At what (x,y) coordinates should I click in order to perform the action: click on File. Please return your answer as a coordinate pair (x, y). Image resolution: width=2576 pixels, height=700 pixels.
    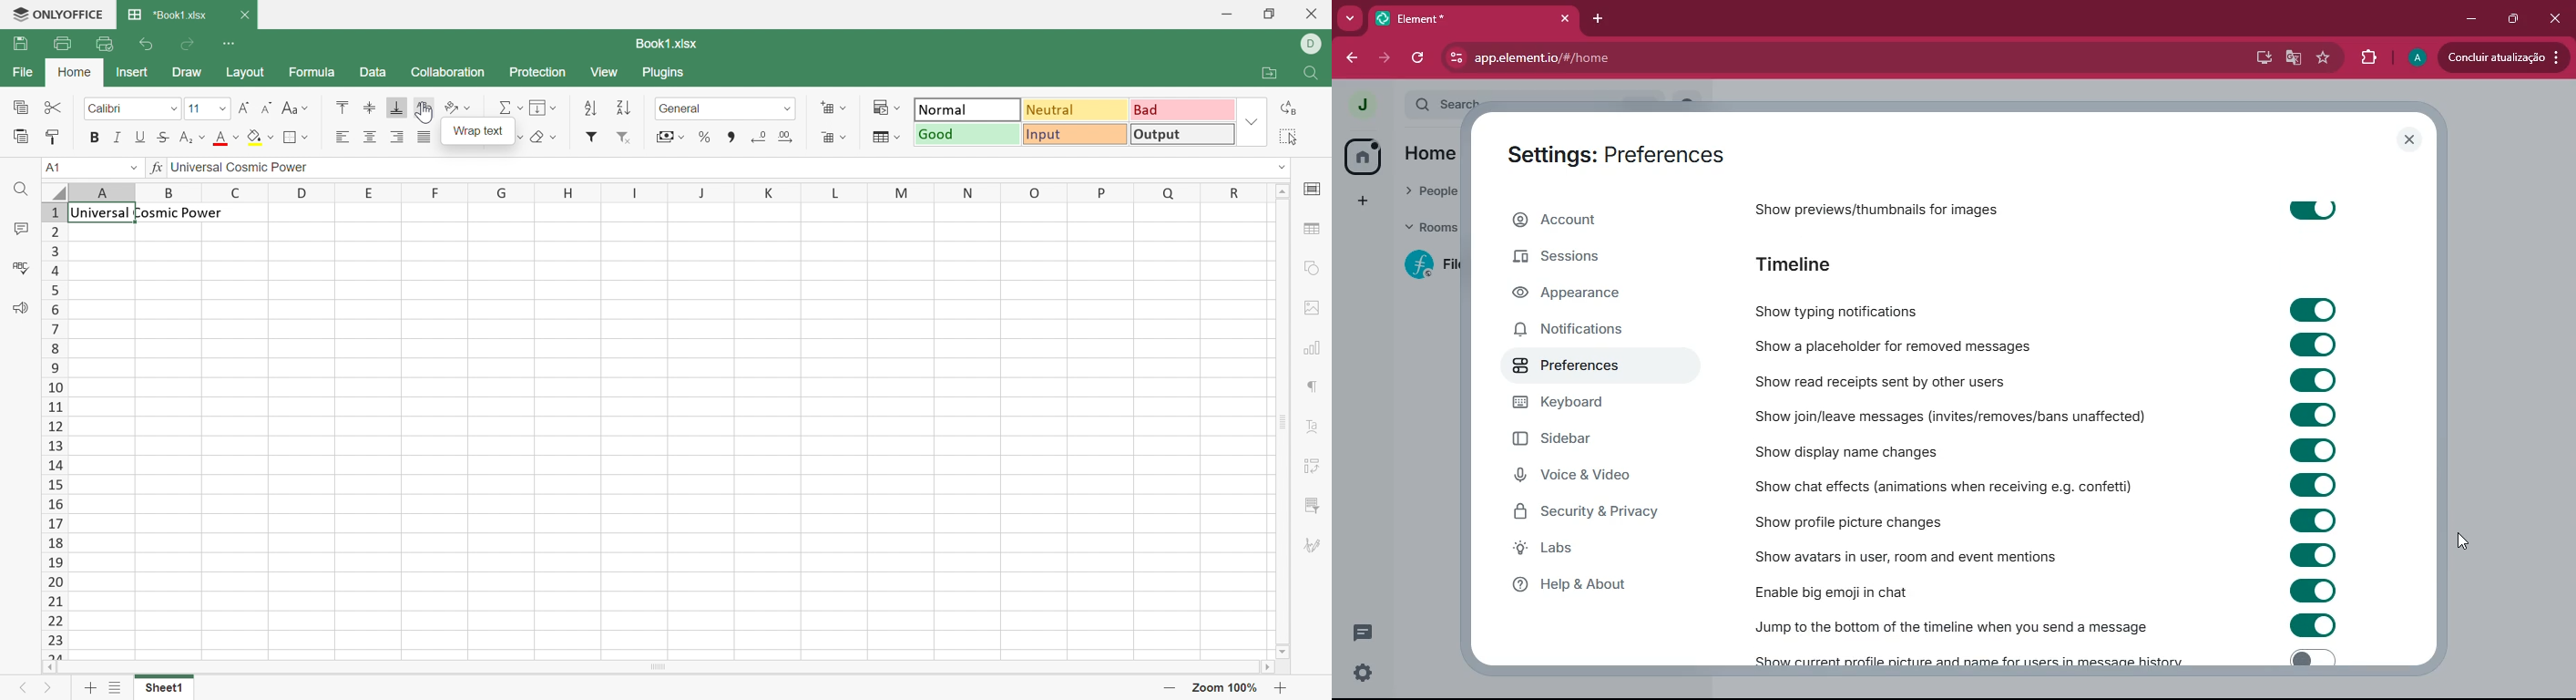
    Looking at the image, I should click on (23, 73).